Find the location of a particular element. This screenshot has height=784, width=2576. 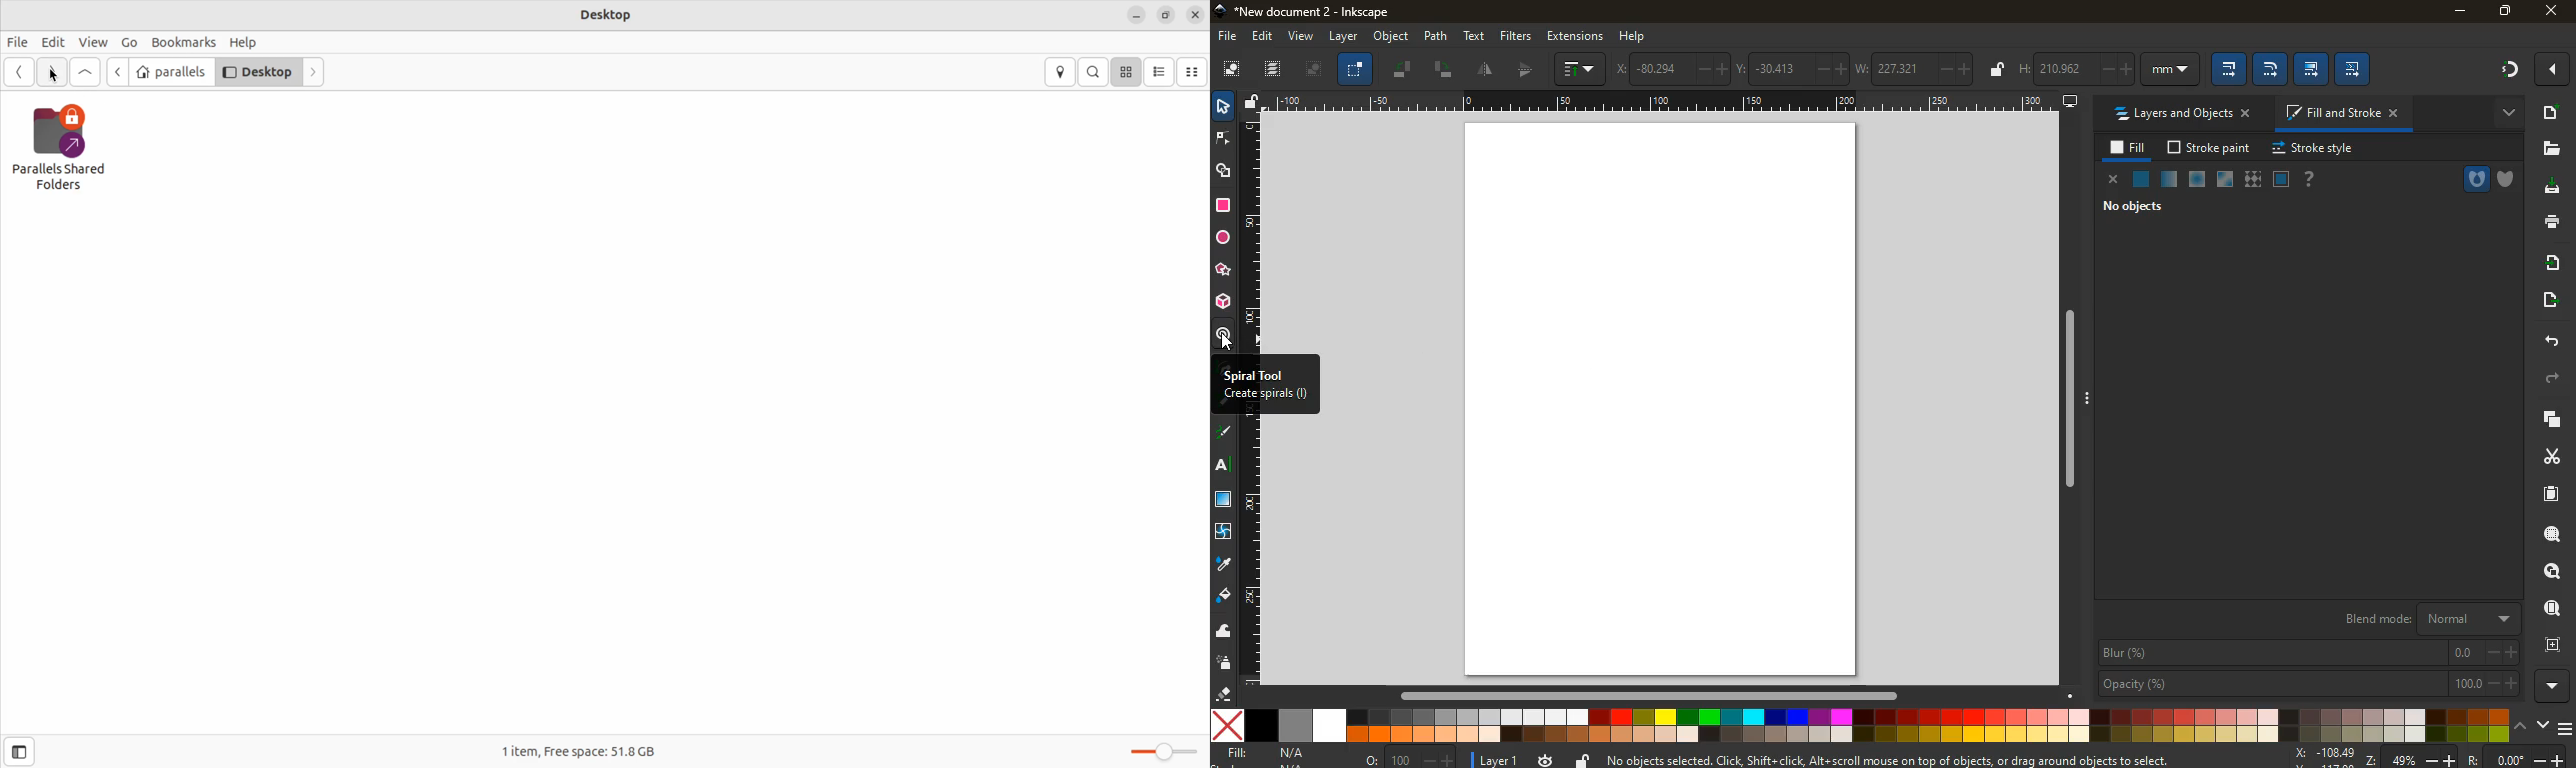

graph is located at coordinates (1581, 70).